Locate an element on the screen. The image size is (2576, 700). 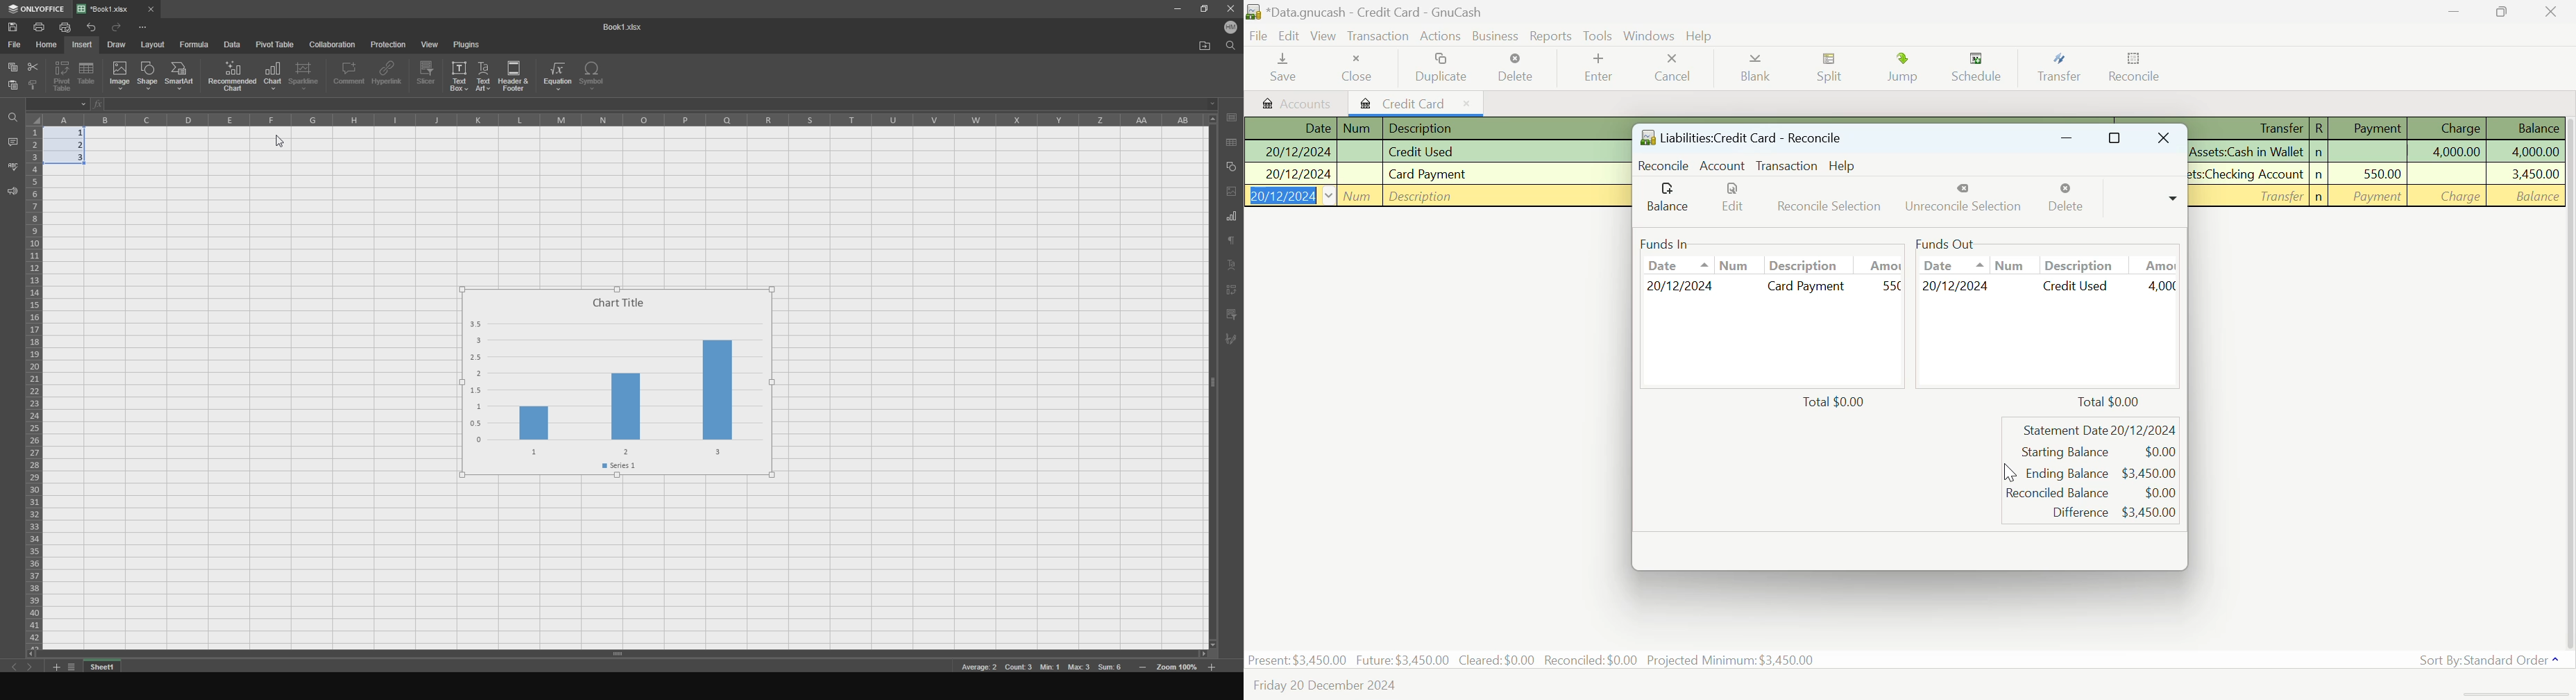
horizontal slider is located at coordinates (613, 653).